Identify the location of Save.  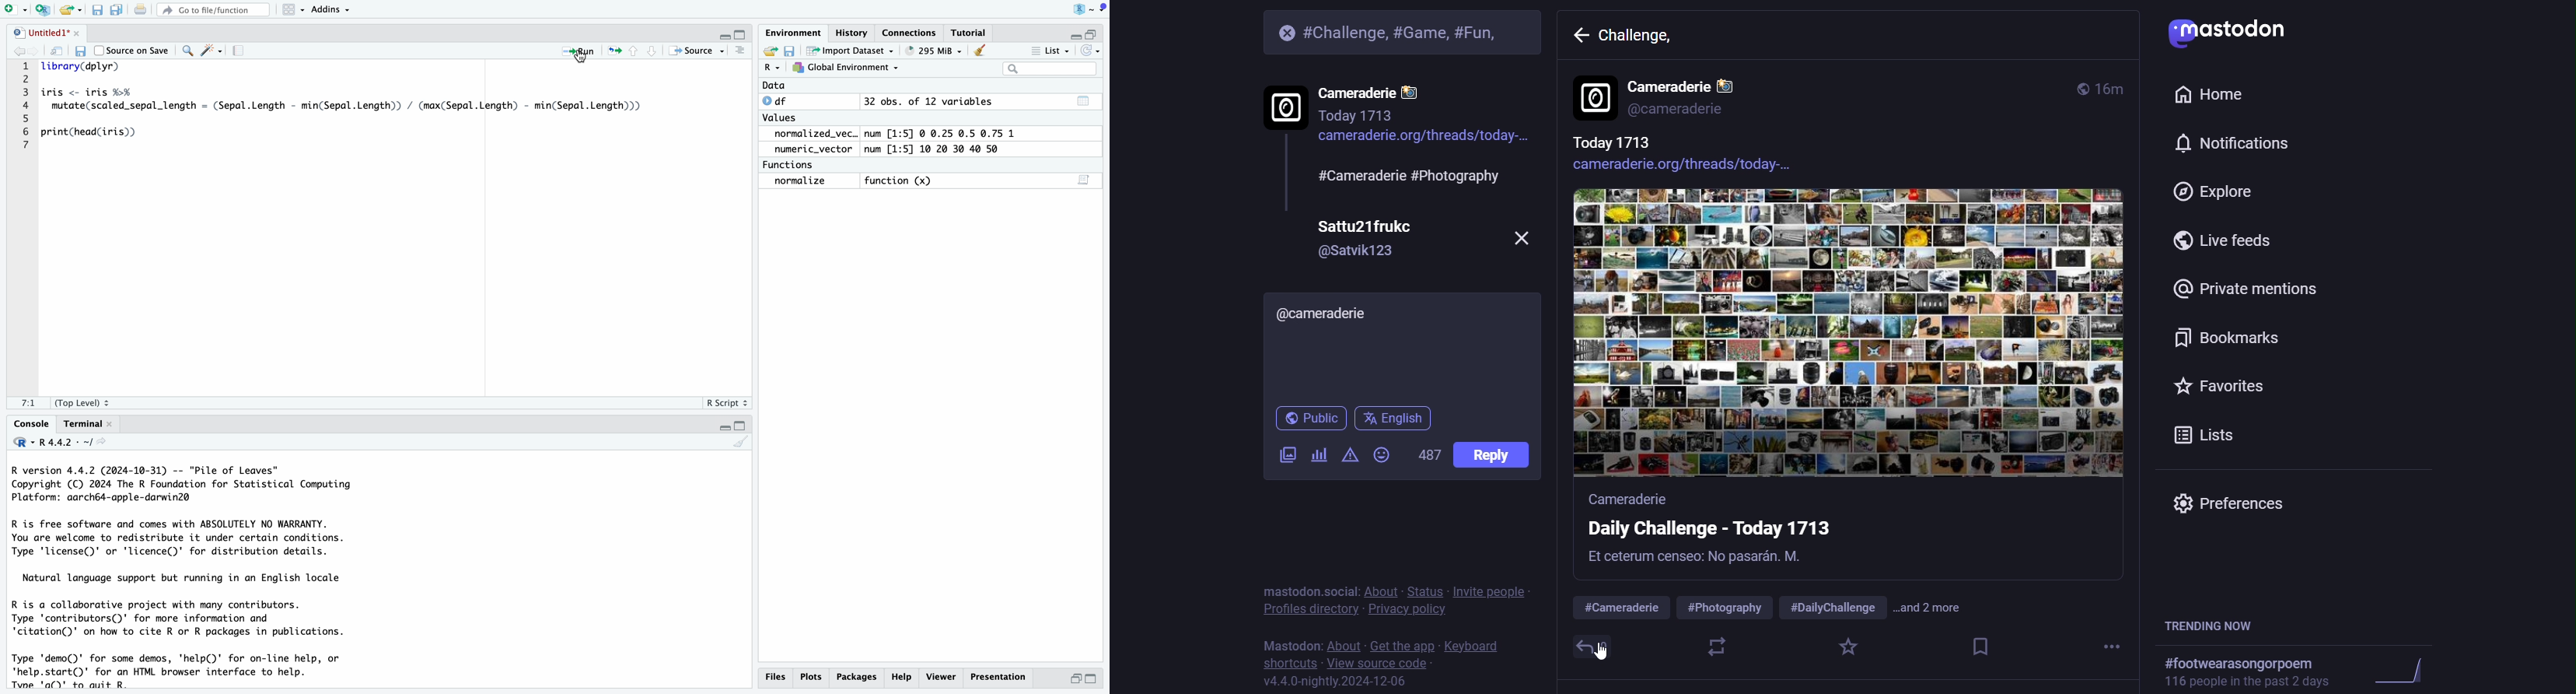
(790, 50).